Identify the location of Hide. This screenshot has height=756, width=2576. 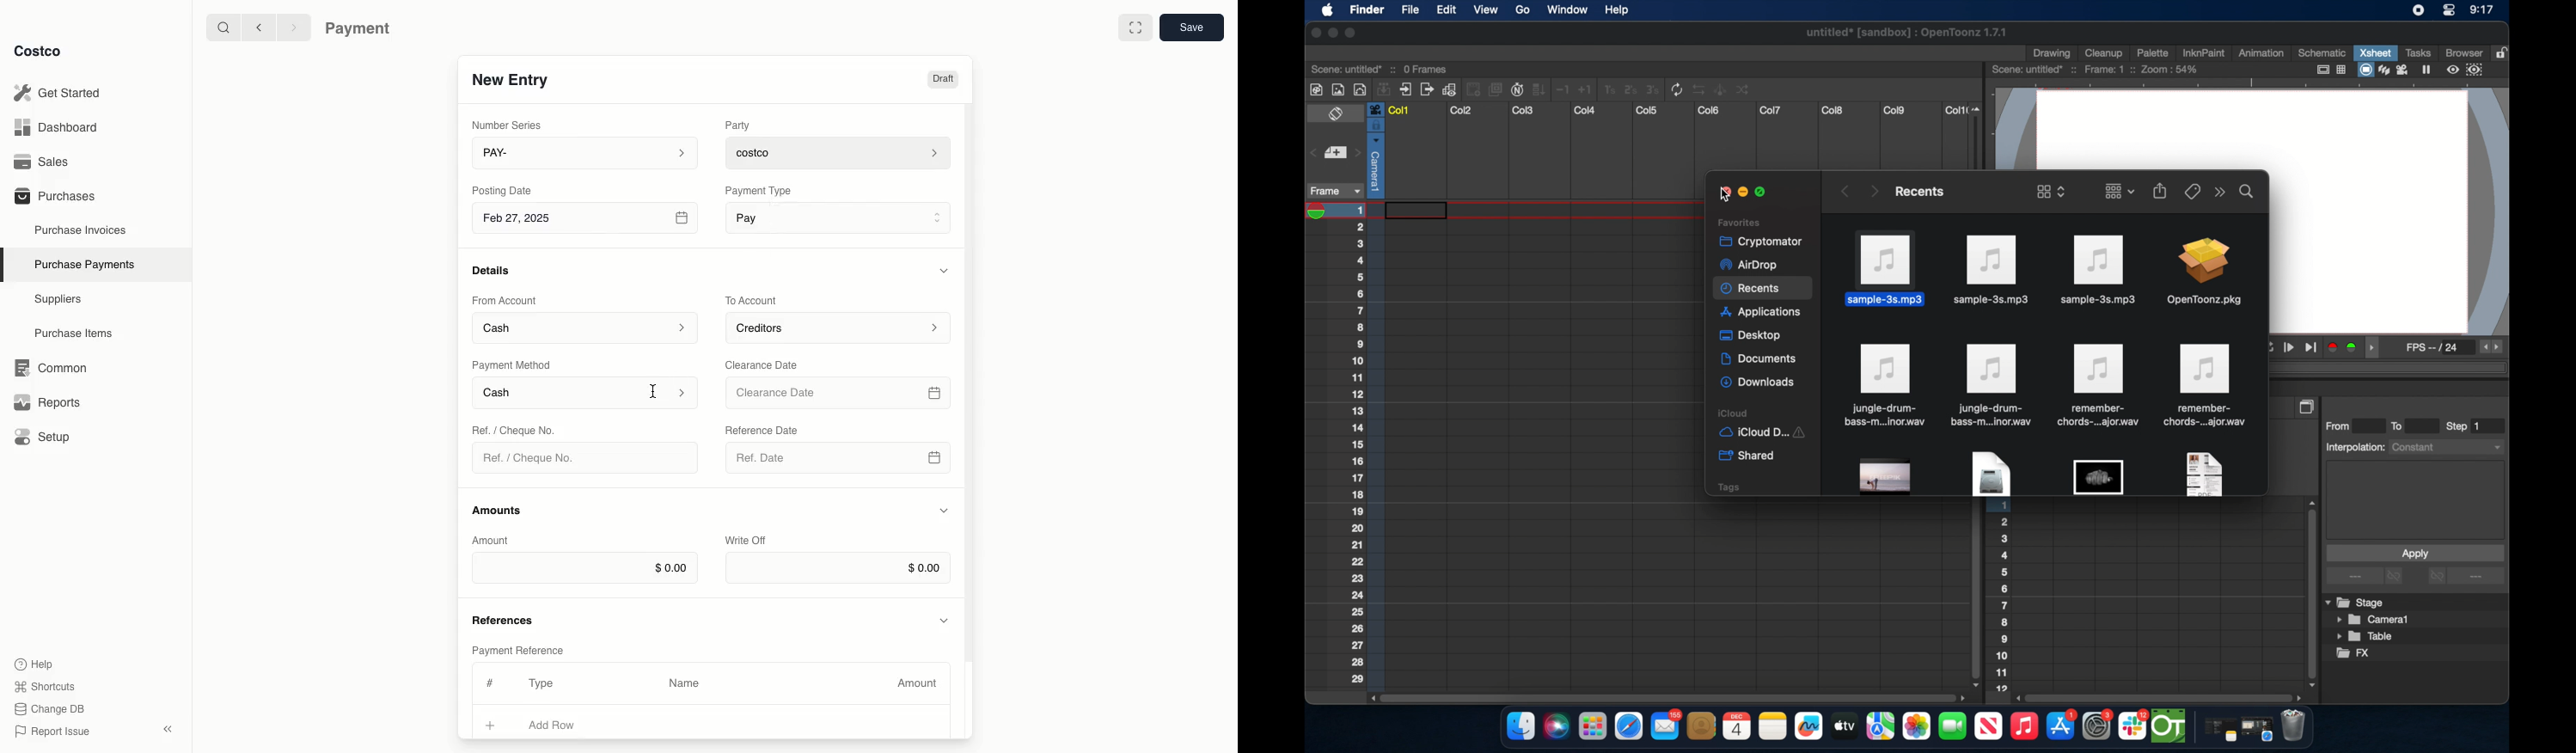
(945, 619).